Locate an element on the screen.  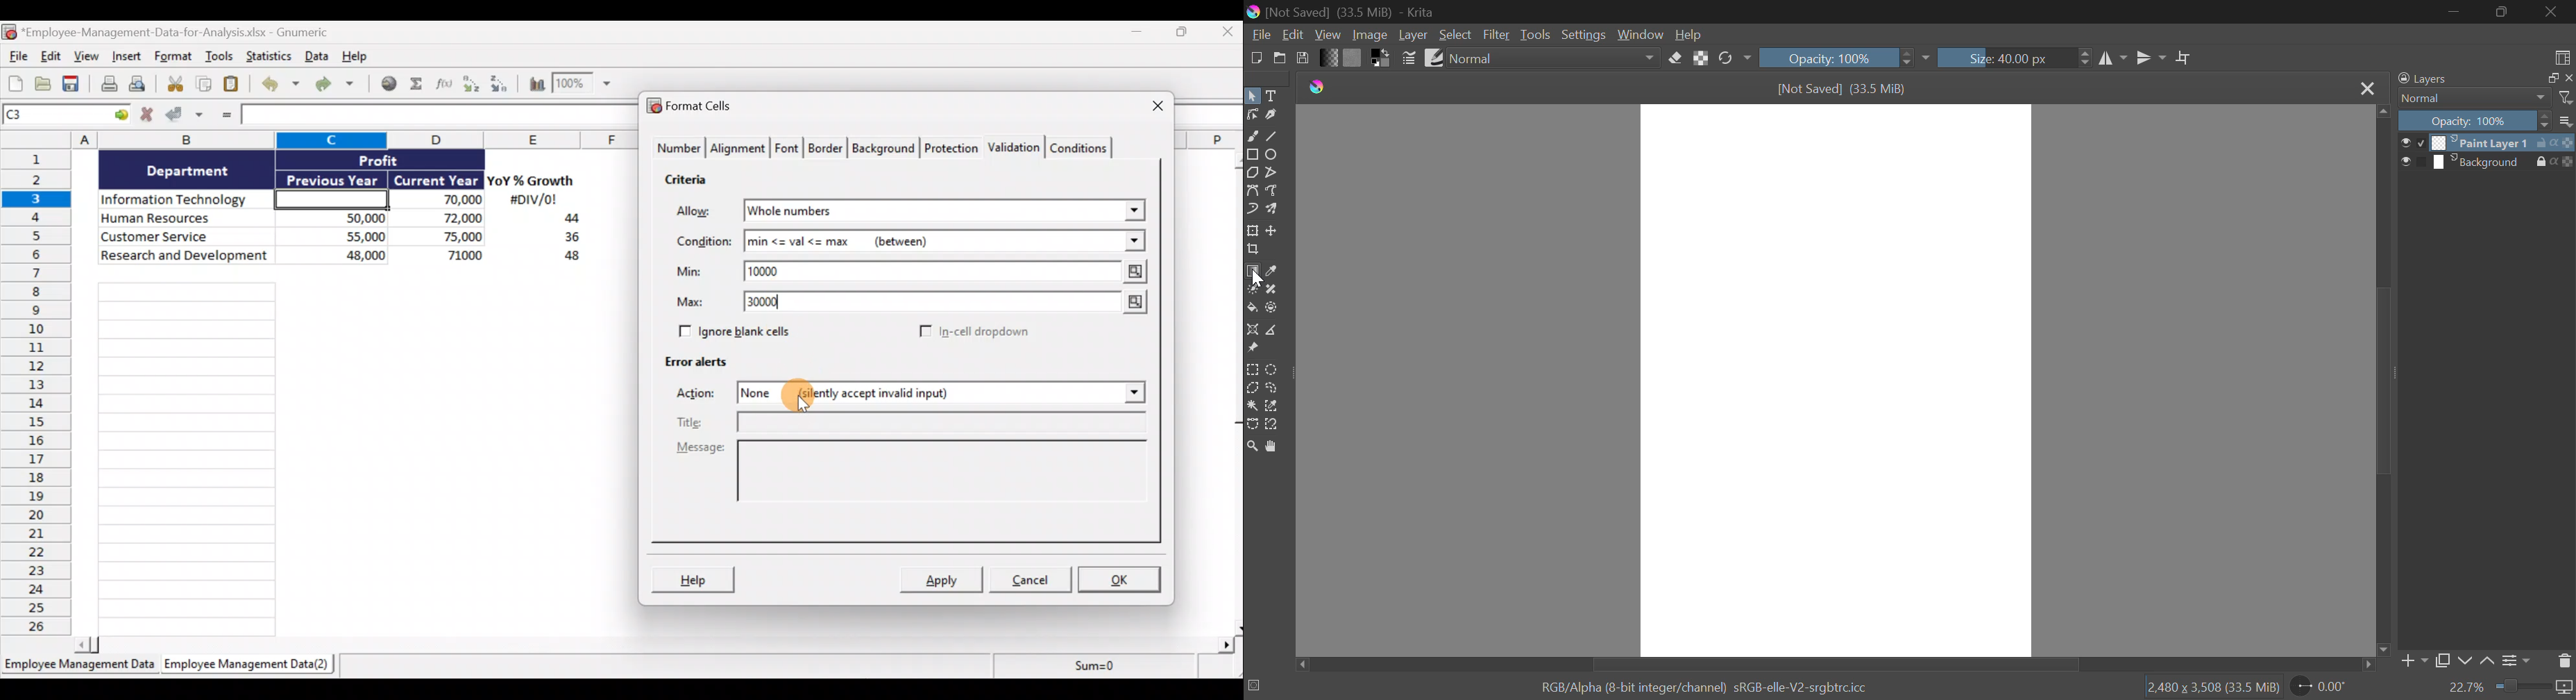
full screen is located at coordinates (2549, 78).